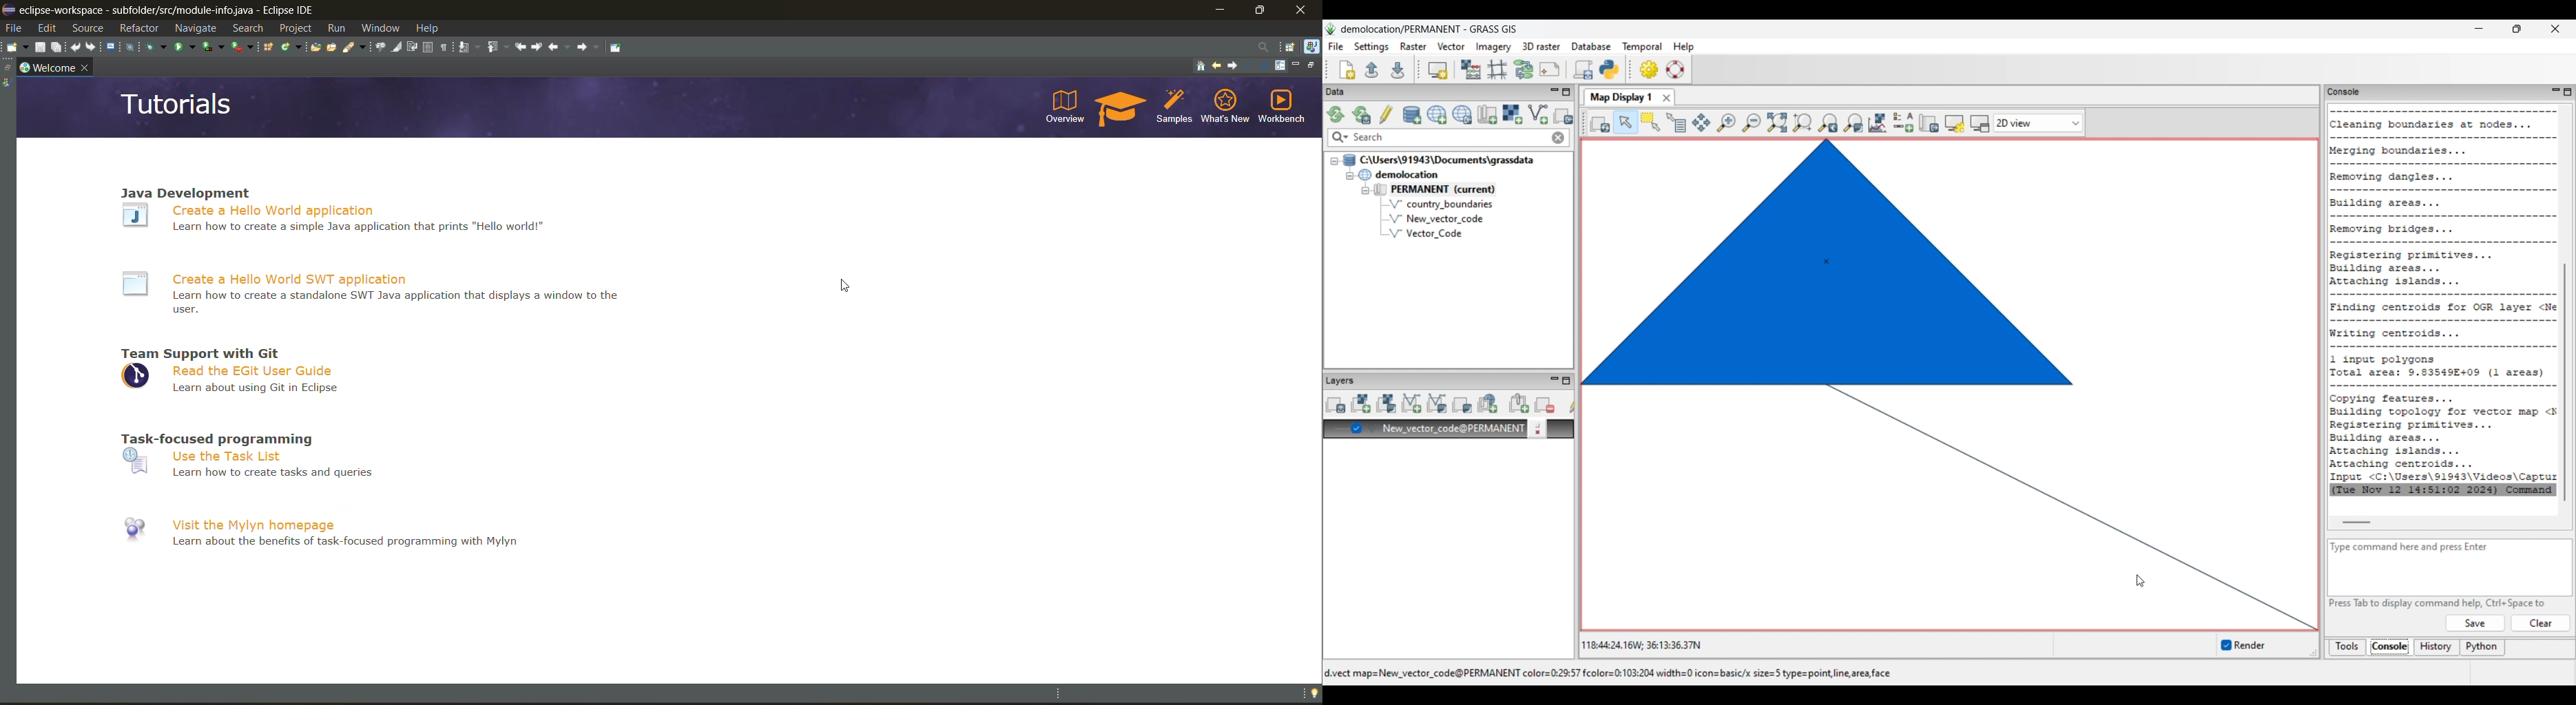 The width and height of the screenshot is (2576, 728). Describe the element at coordinates (524, 46) in the screenshot. I see `previous edit location` at that location.